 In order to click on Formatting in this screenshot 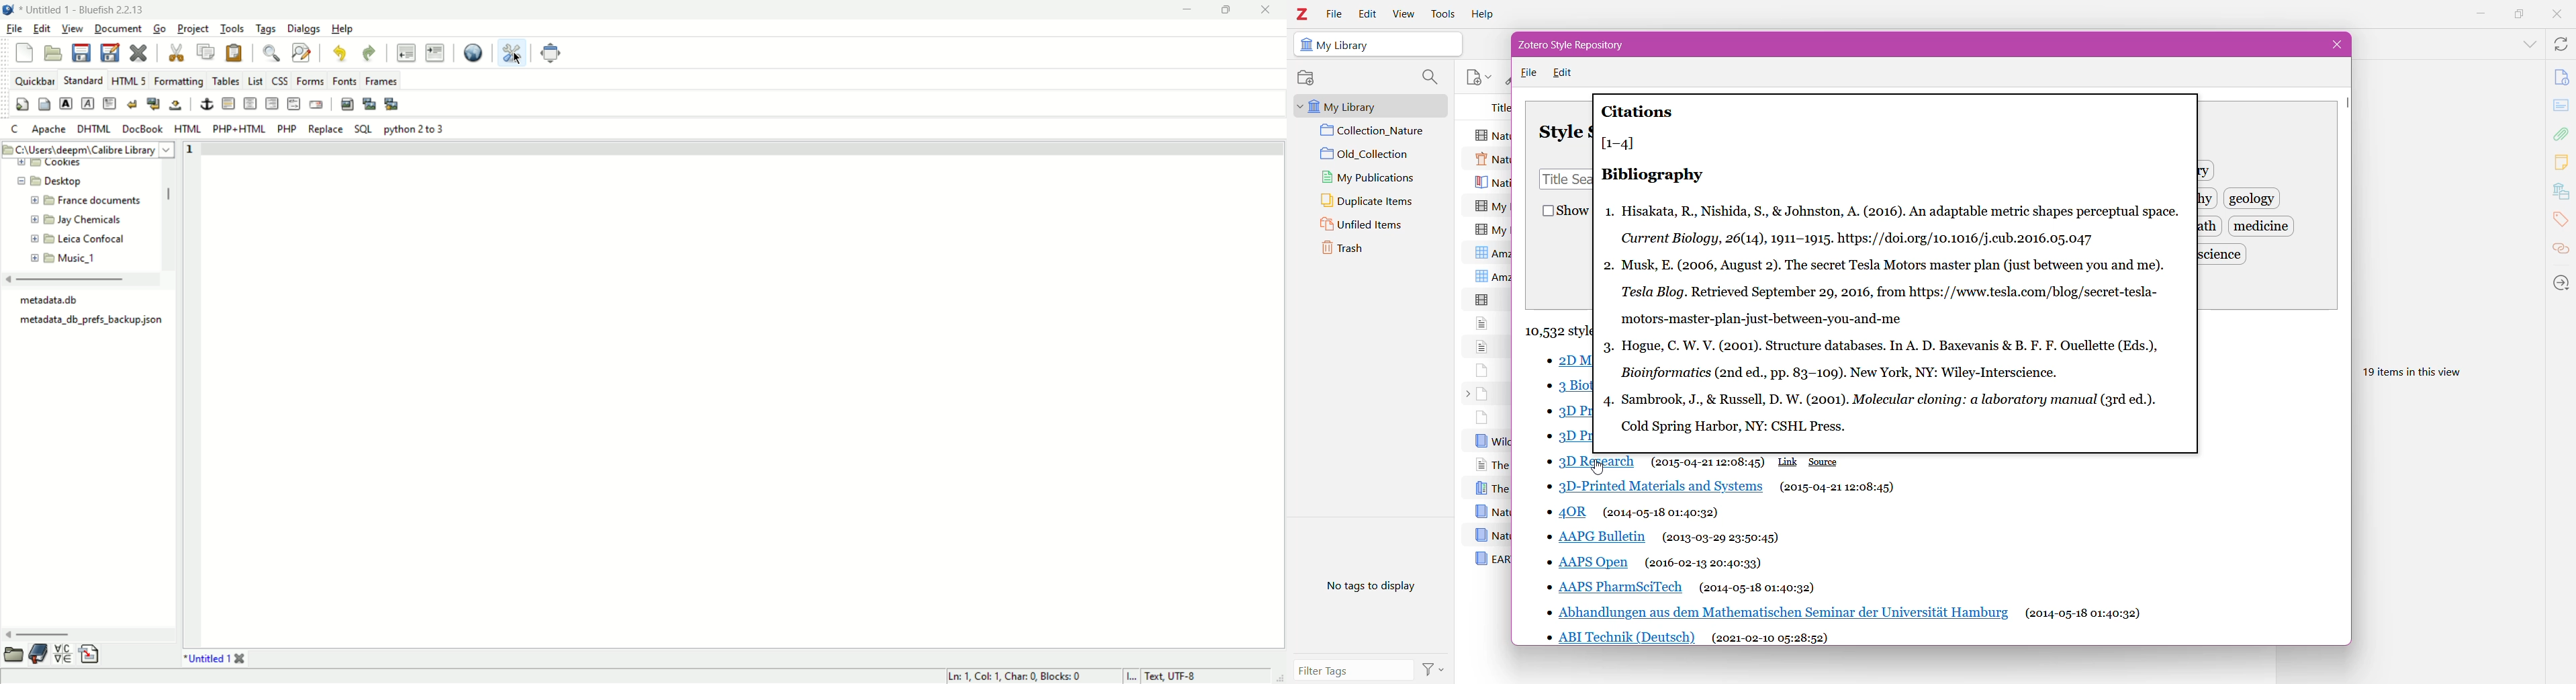, I will do `click(179, 81)`.